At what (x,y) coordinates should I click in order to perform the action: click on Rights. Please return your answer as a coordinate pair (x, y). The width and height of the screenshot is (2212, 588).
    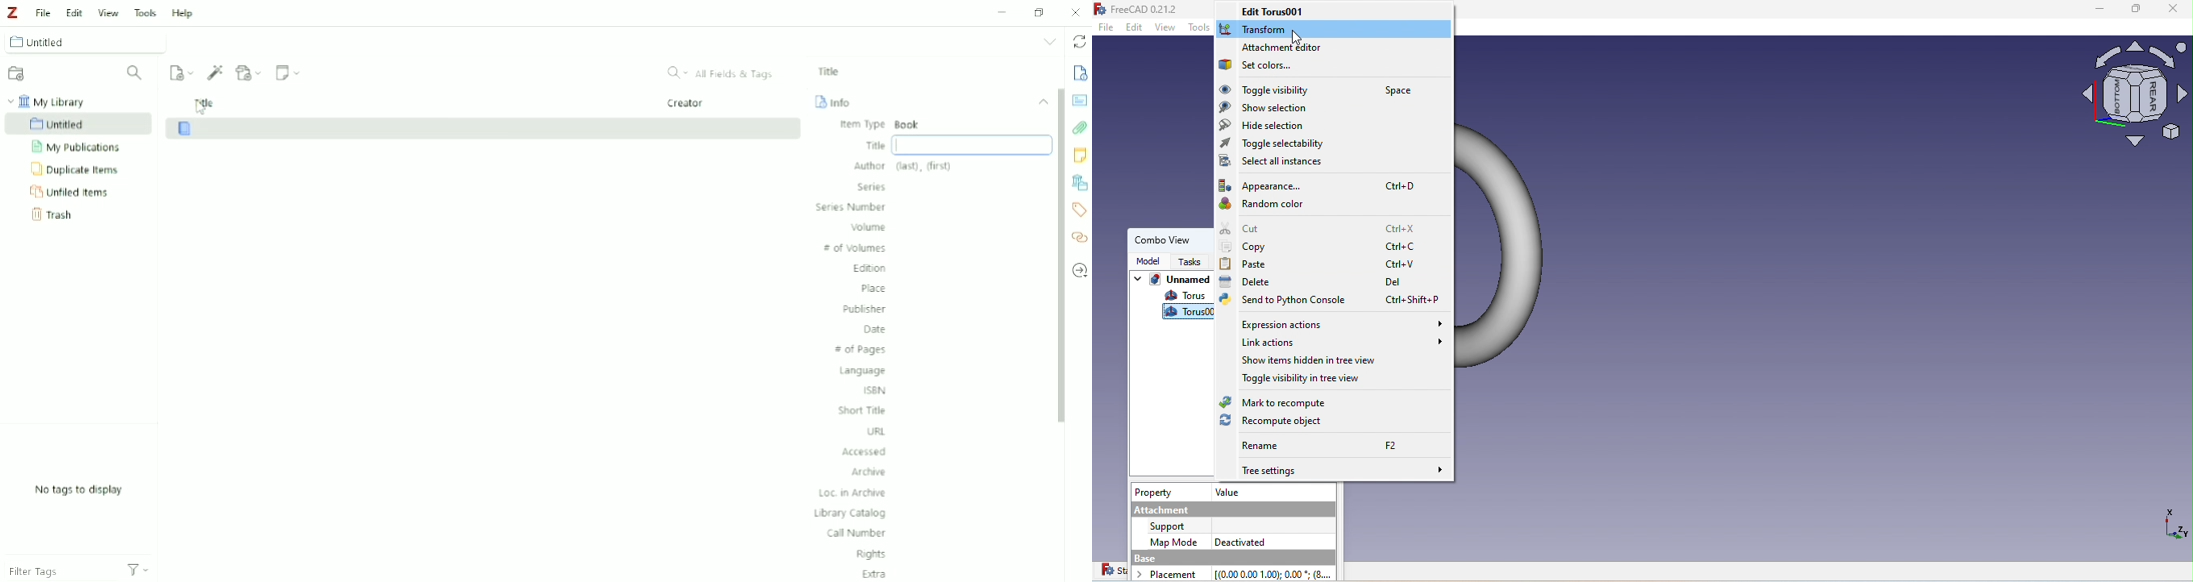
    Looking at the image, I should click on (873, 554).